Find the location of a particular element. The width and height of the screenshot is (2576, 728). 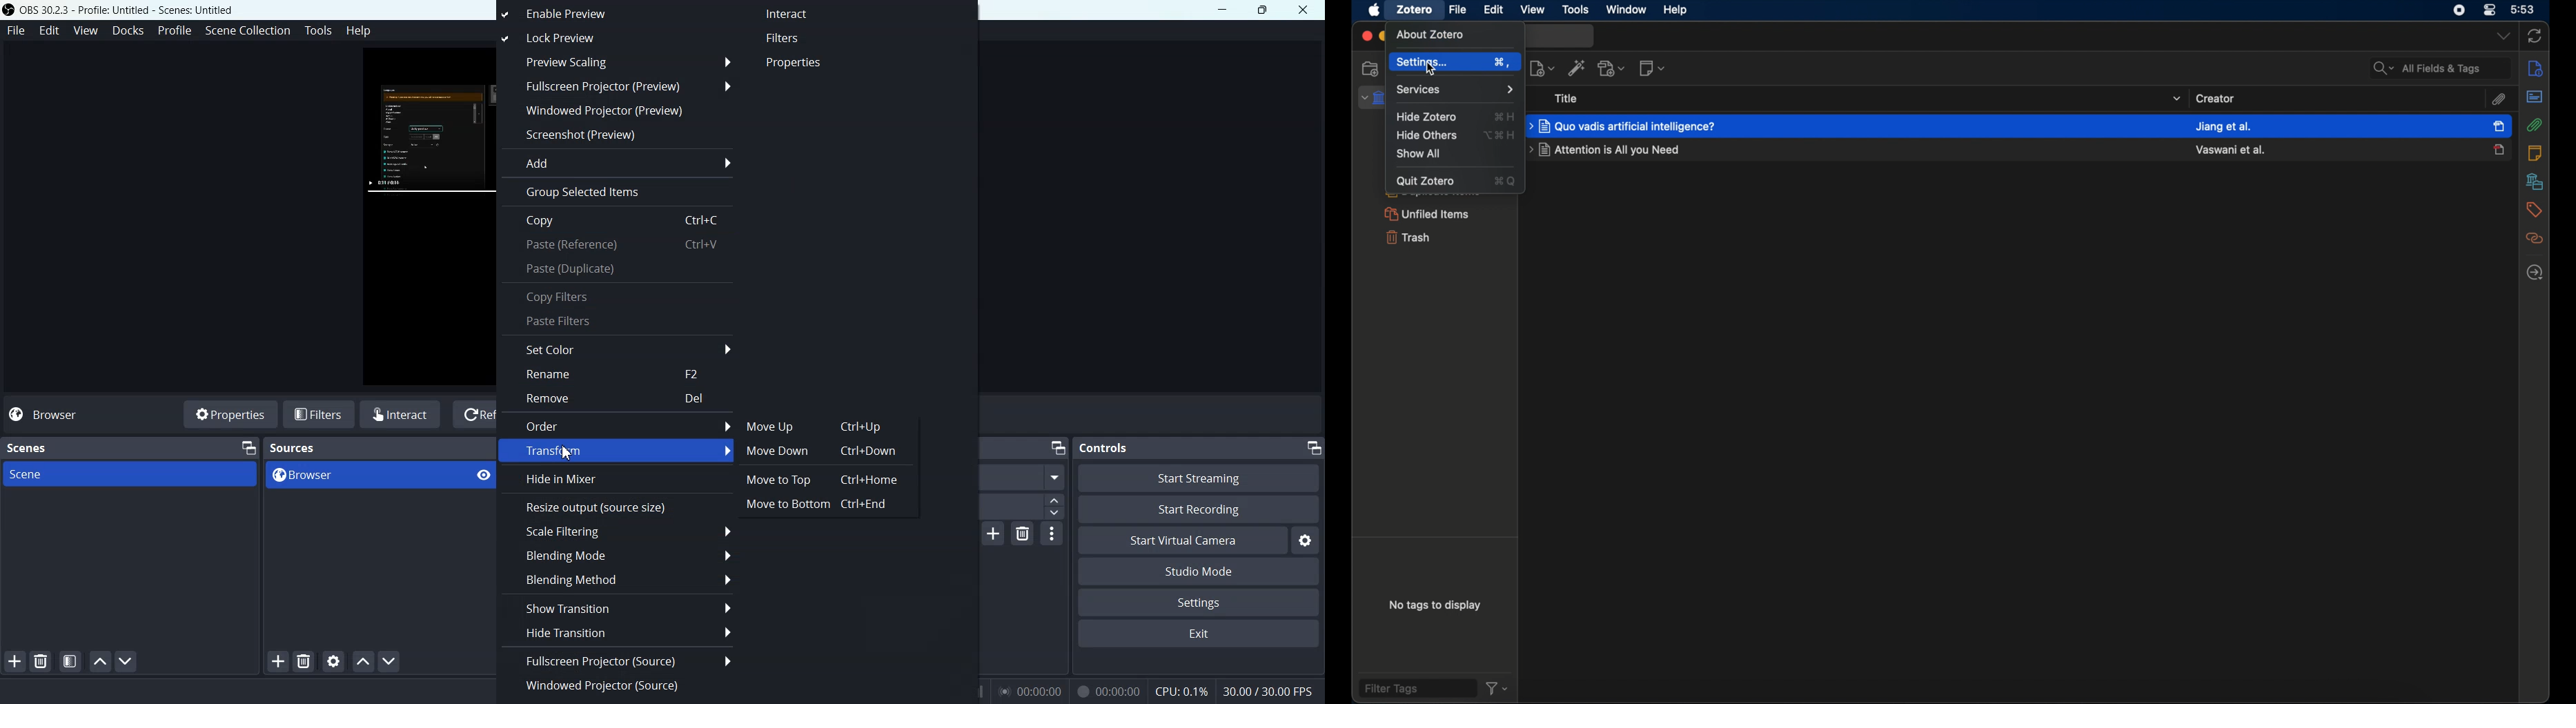

Scale Filtering is located at coordinates (618, 532).